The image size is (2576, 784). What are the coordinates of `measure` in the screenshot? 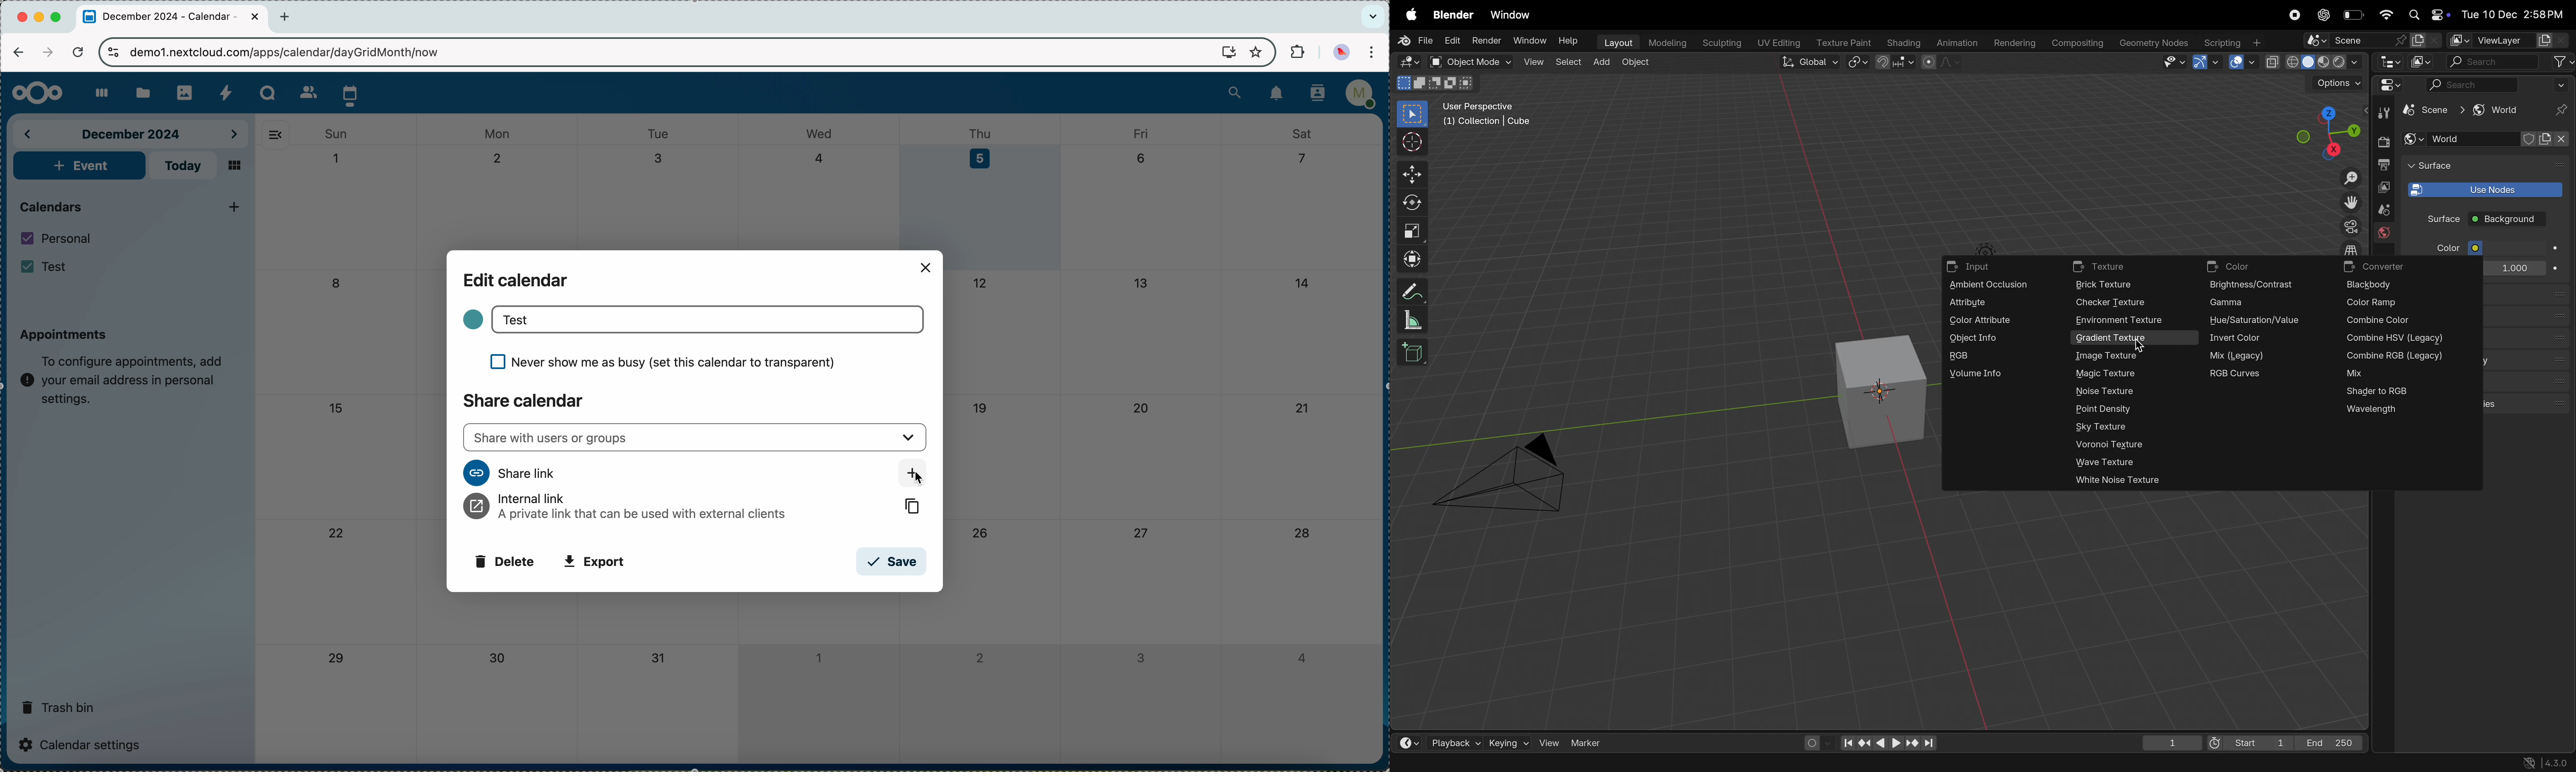 It's located at (1413, 320).